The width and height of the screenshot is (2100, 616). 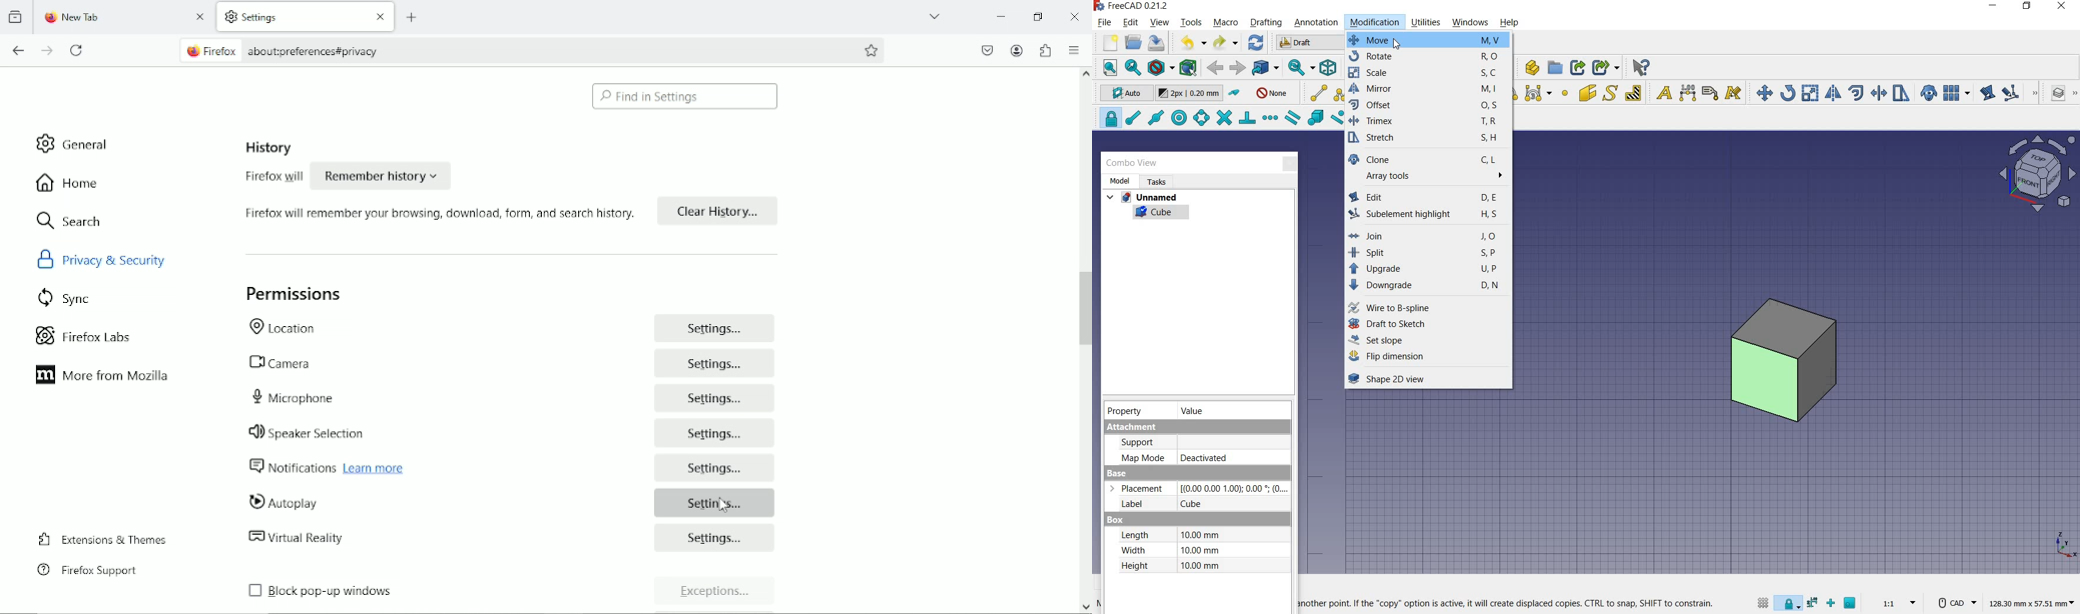 What do you see at coordinates (1734, 94) in the screenshot?
I see `annotation styles` at bounding box center [1734, 94].